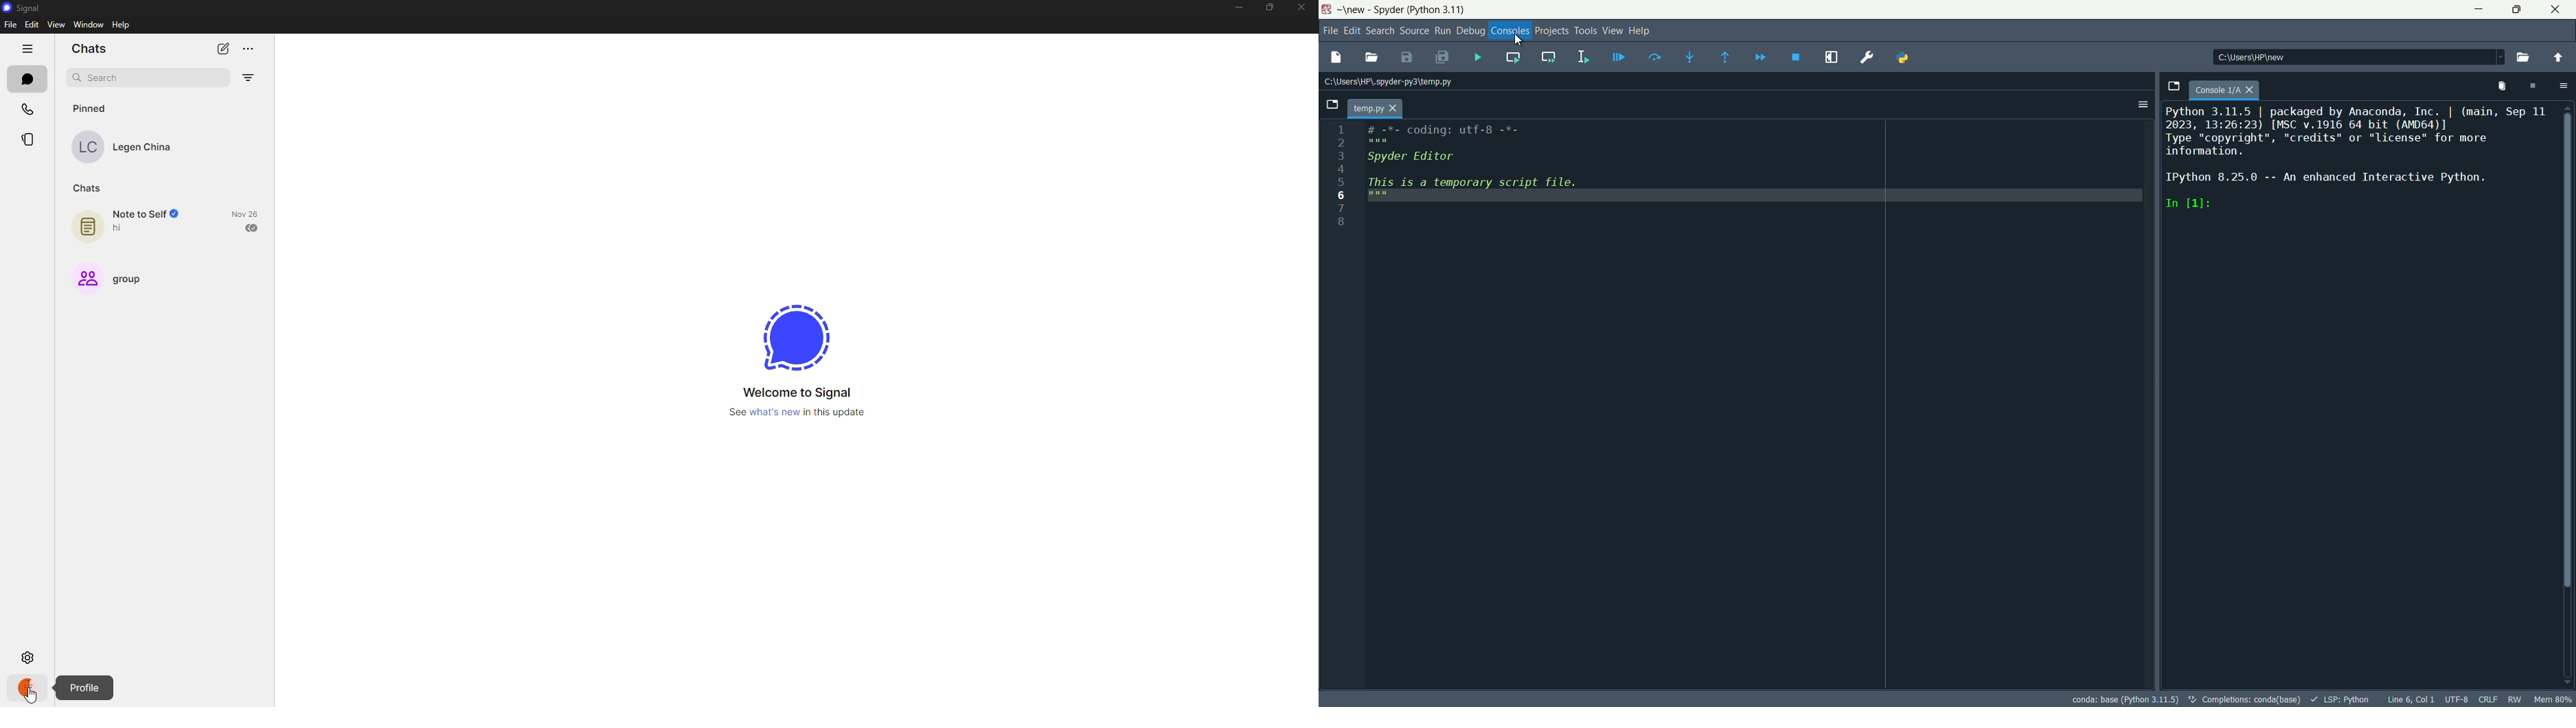 The width and height of the screenshot is (2576, 728). I want to click on calls, so click(30, 108).